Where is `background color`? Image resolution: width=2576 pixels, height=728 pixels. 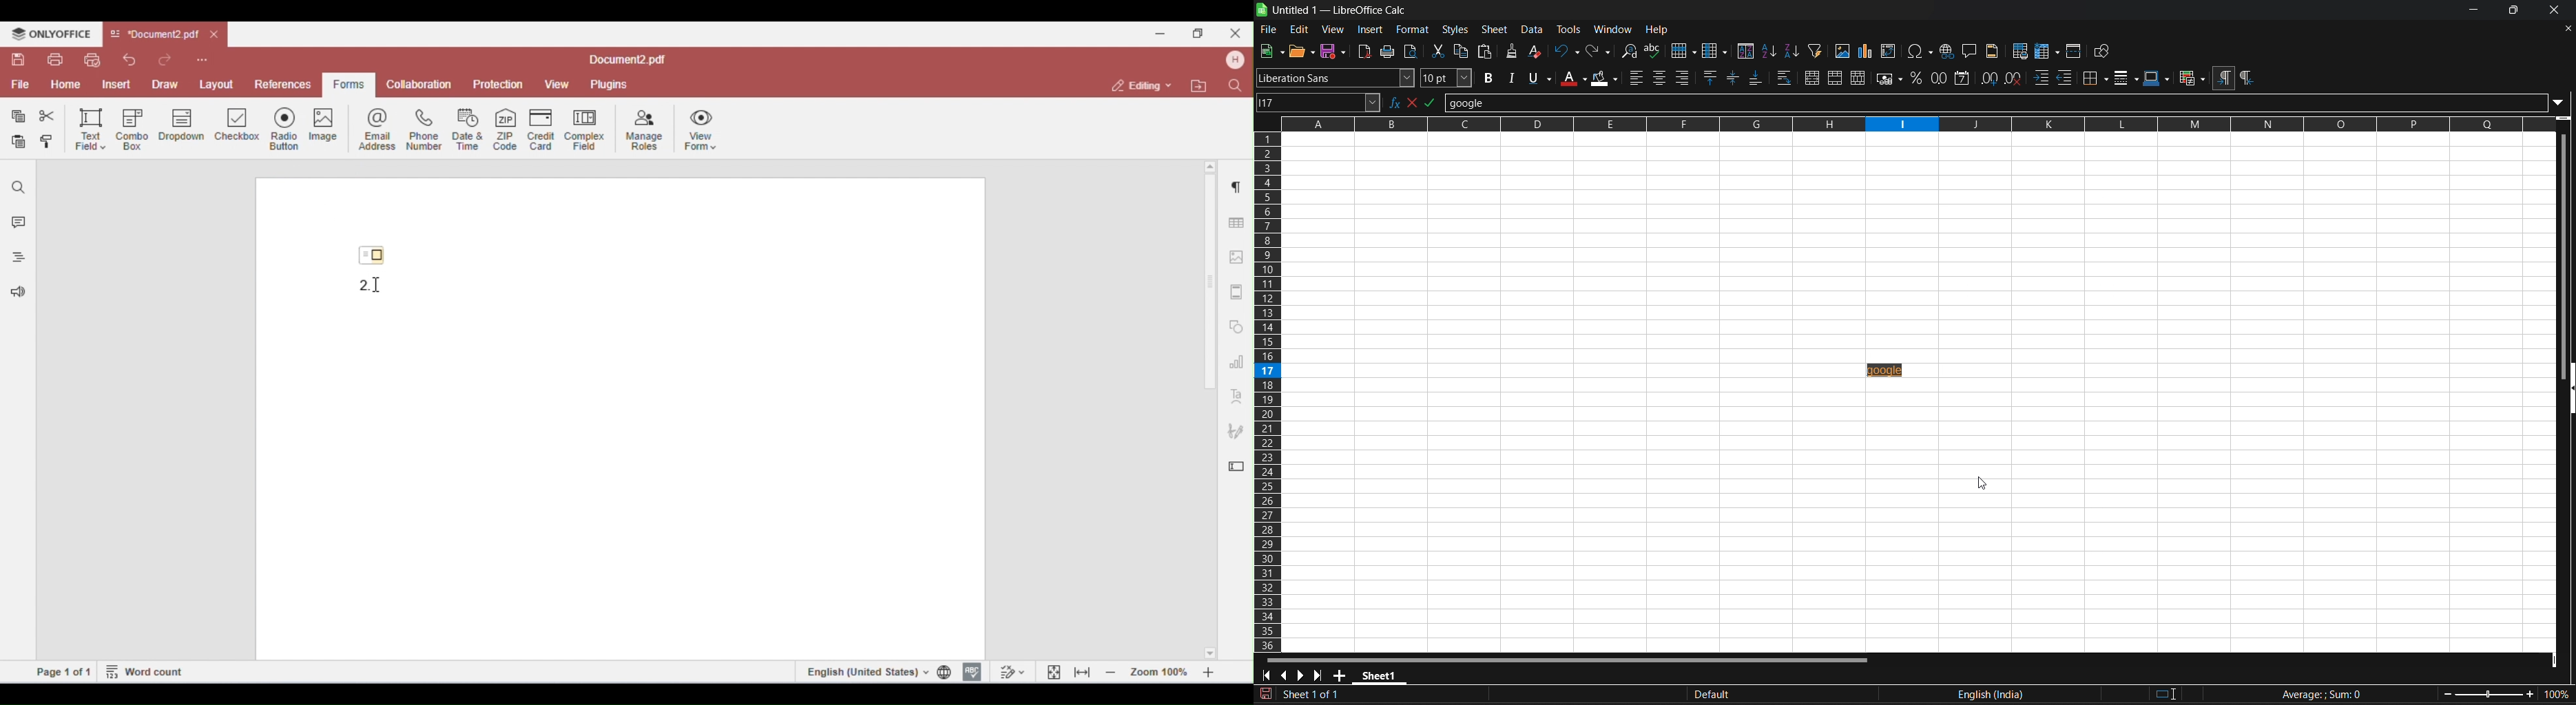
background color is located at coordinates (1606, 77).